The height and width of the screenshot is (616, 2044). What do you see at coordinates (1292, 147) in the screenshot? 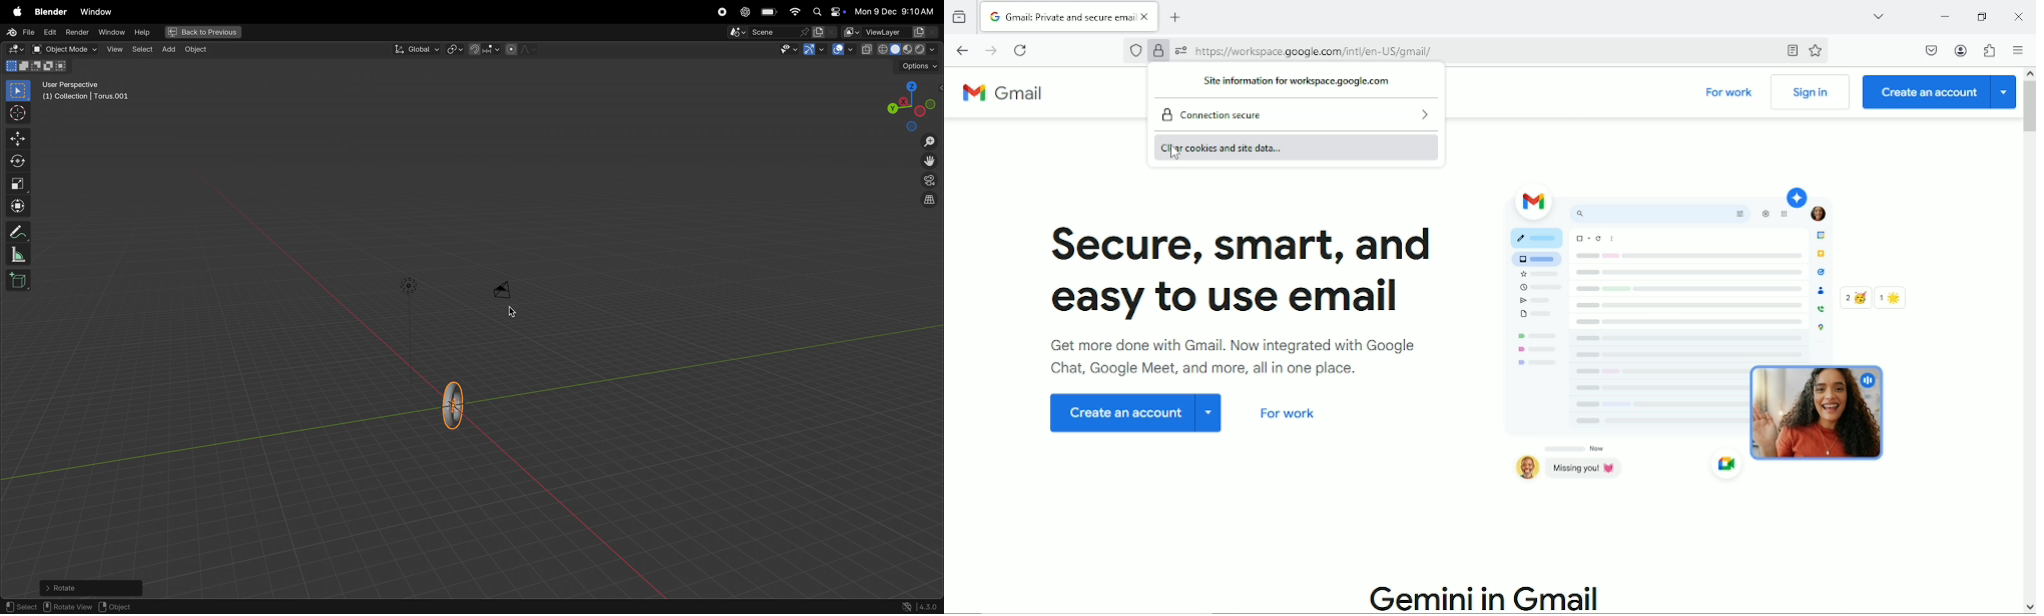
I see `Clear cookies and site data` at bounding box center [1292, 147].